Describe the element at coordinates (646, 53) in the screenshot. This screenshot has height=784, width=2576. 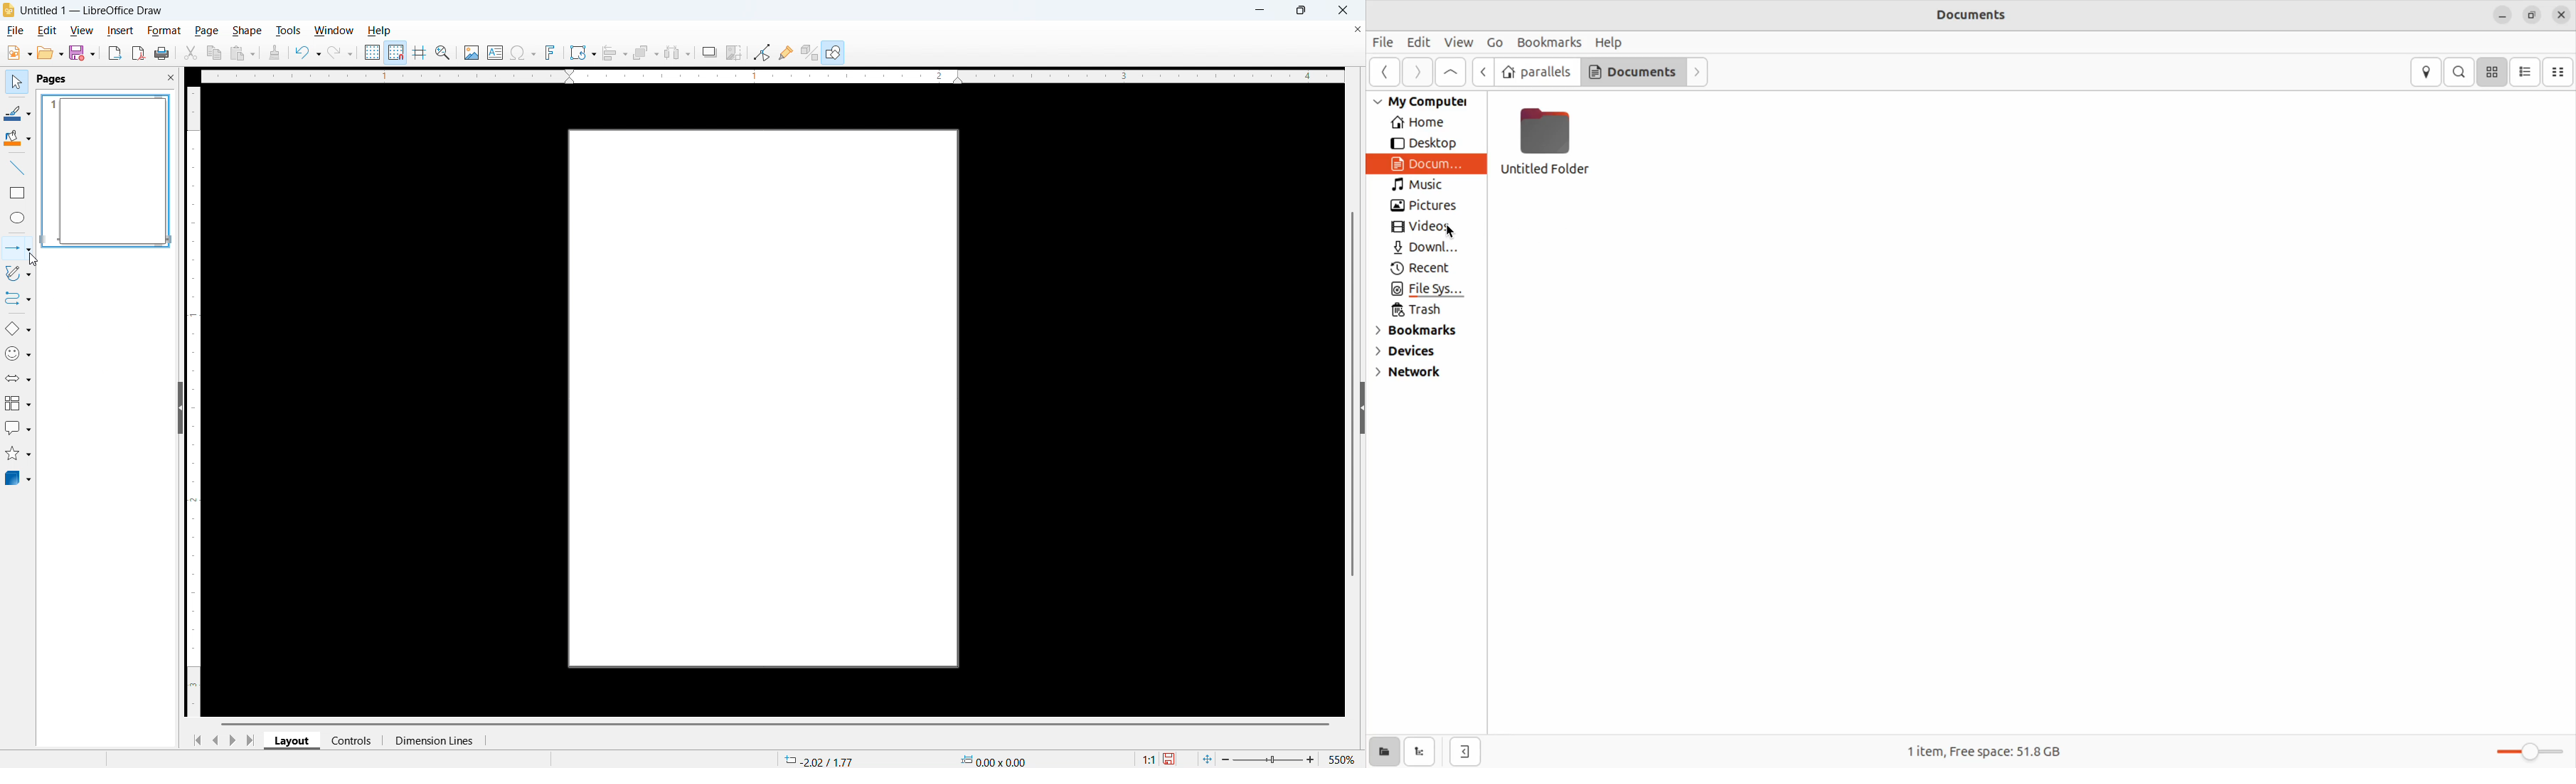
I see `Arrange ` at that location.